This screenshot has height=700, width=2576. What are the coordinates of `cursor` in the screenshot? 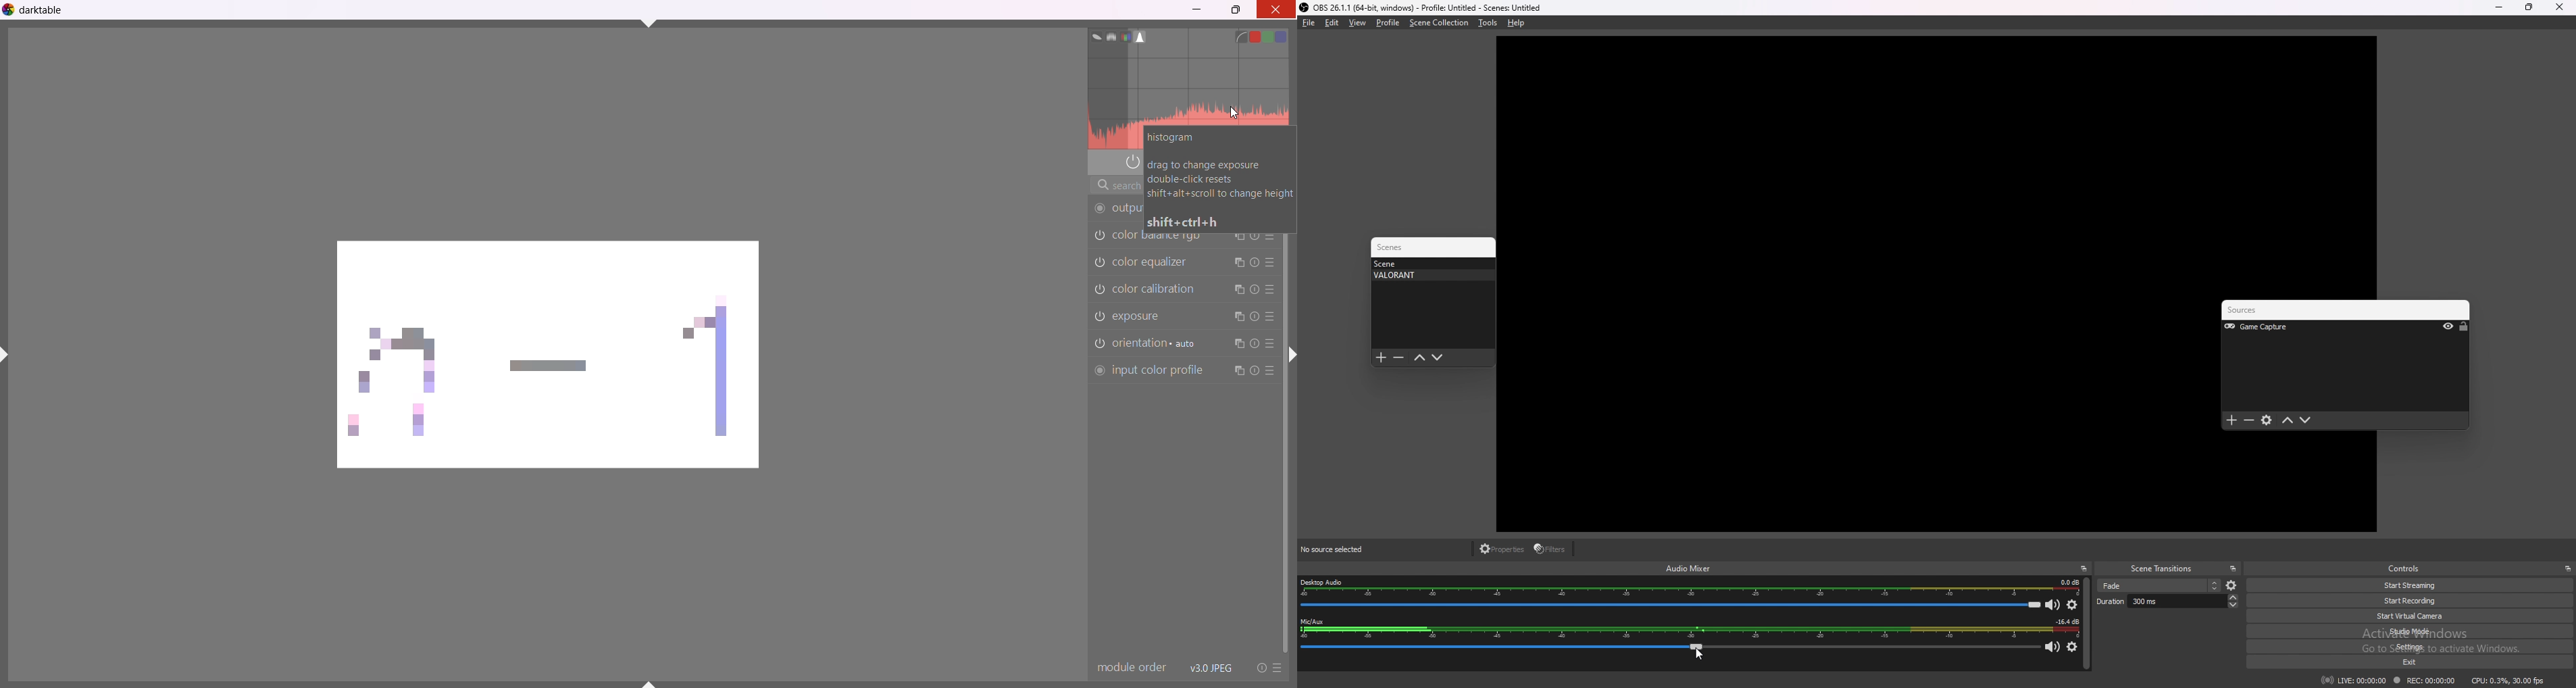 It's located at (1237, 114).